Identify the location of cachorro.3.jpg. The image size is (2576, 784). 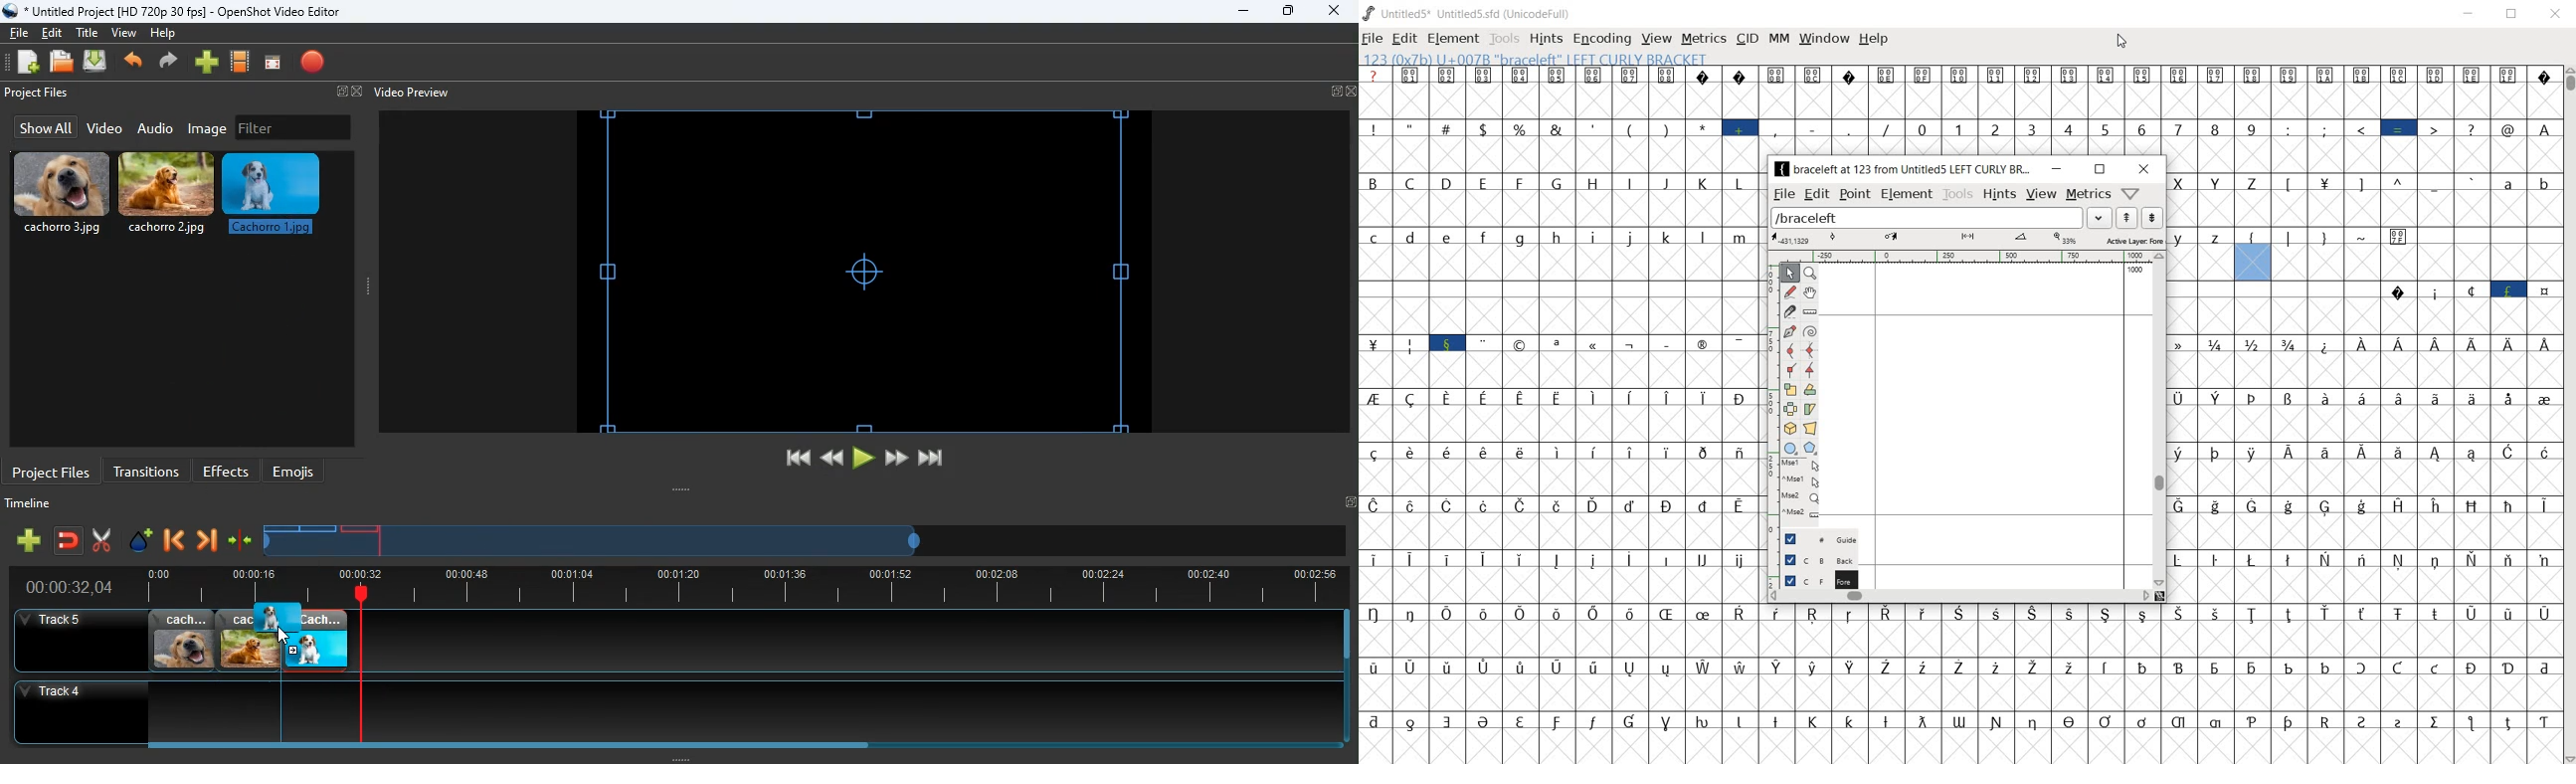
(62, 194).